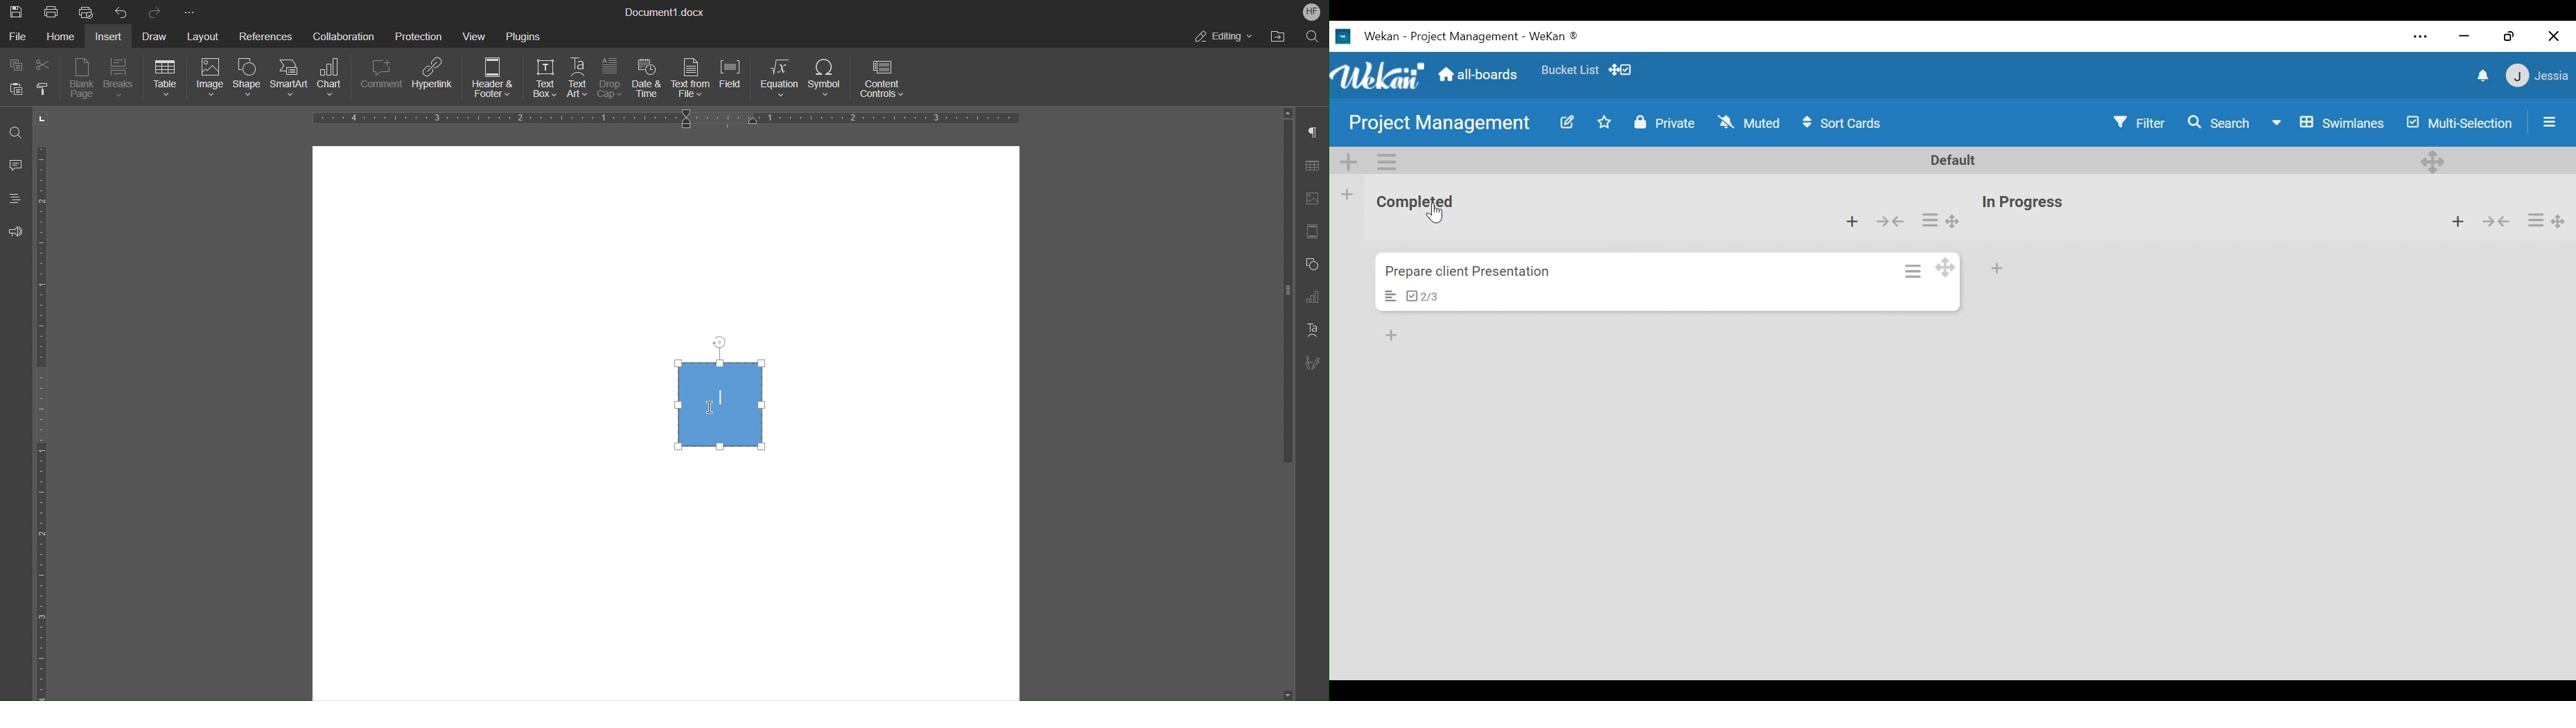 The image size is (2576, 728). What do you see at coordinates (1315, 330) in the screenshot?
I see `Text Art` at bounding box center [1315, 330].